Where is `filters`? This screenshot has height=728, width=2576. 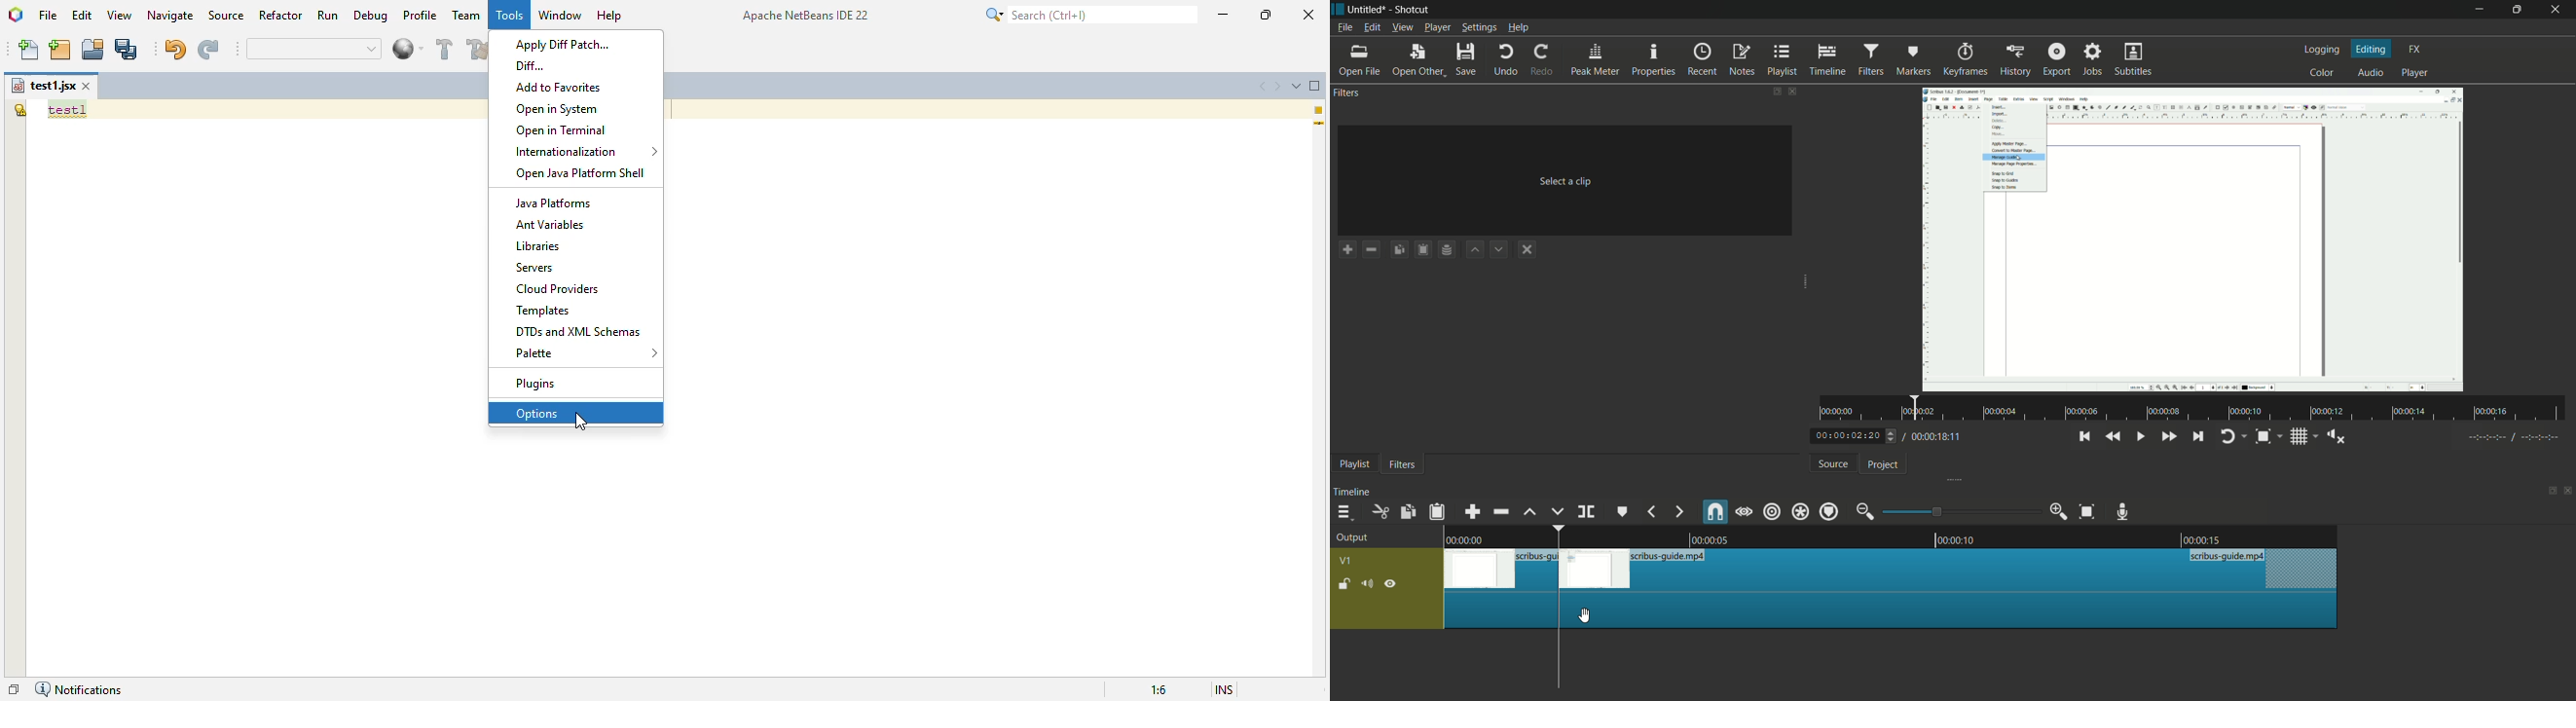 filters is located at coordinates (1872, 60).